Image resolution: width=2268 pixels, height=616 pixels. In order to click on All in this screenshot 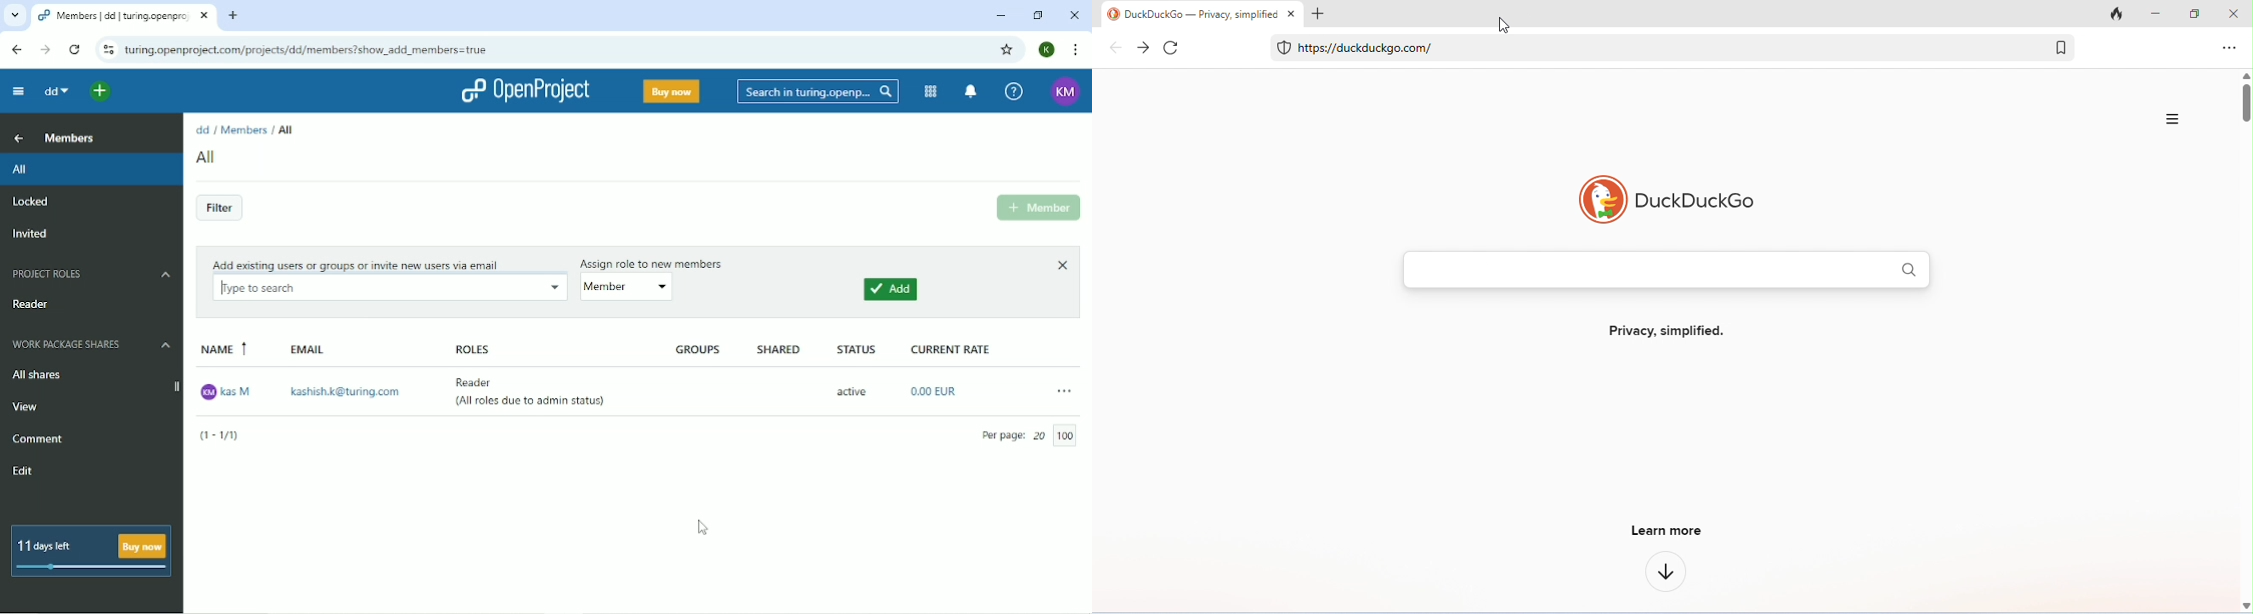, I will do `click(285, 129)`.